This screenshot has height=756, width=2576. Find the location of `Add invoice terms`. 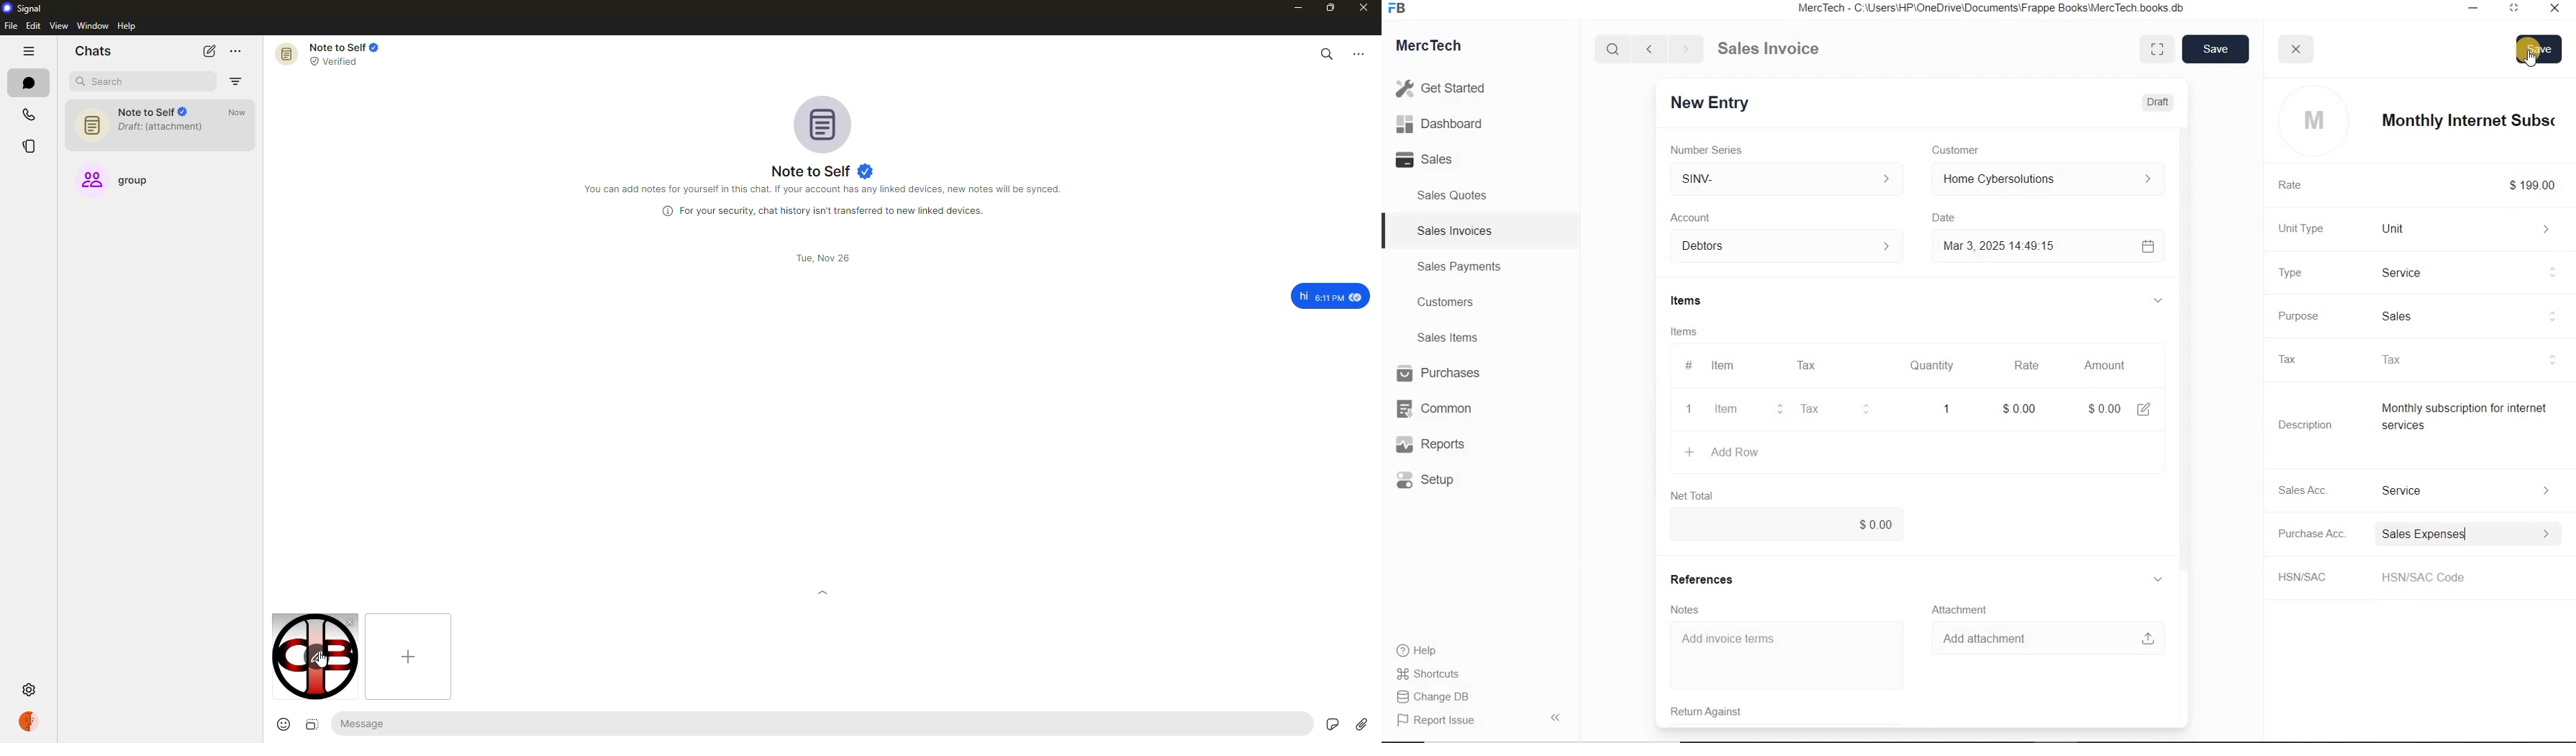

Add invoice terms is located at coordinates (1787, 655).